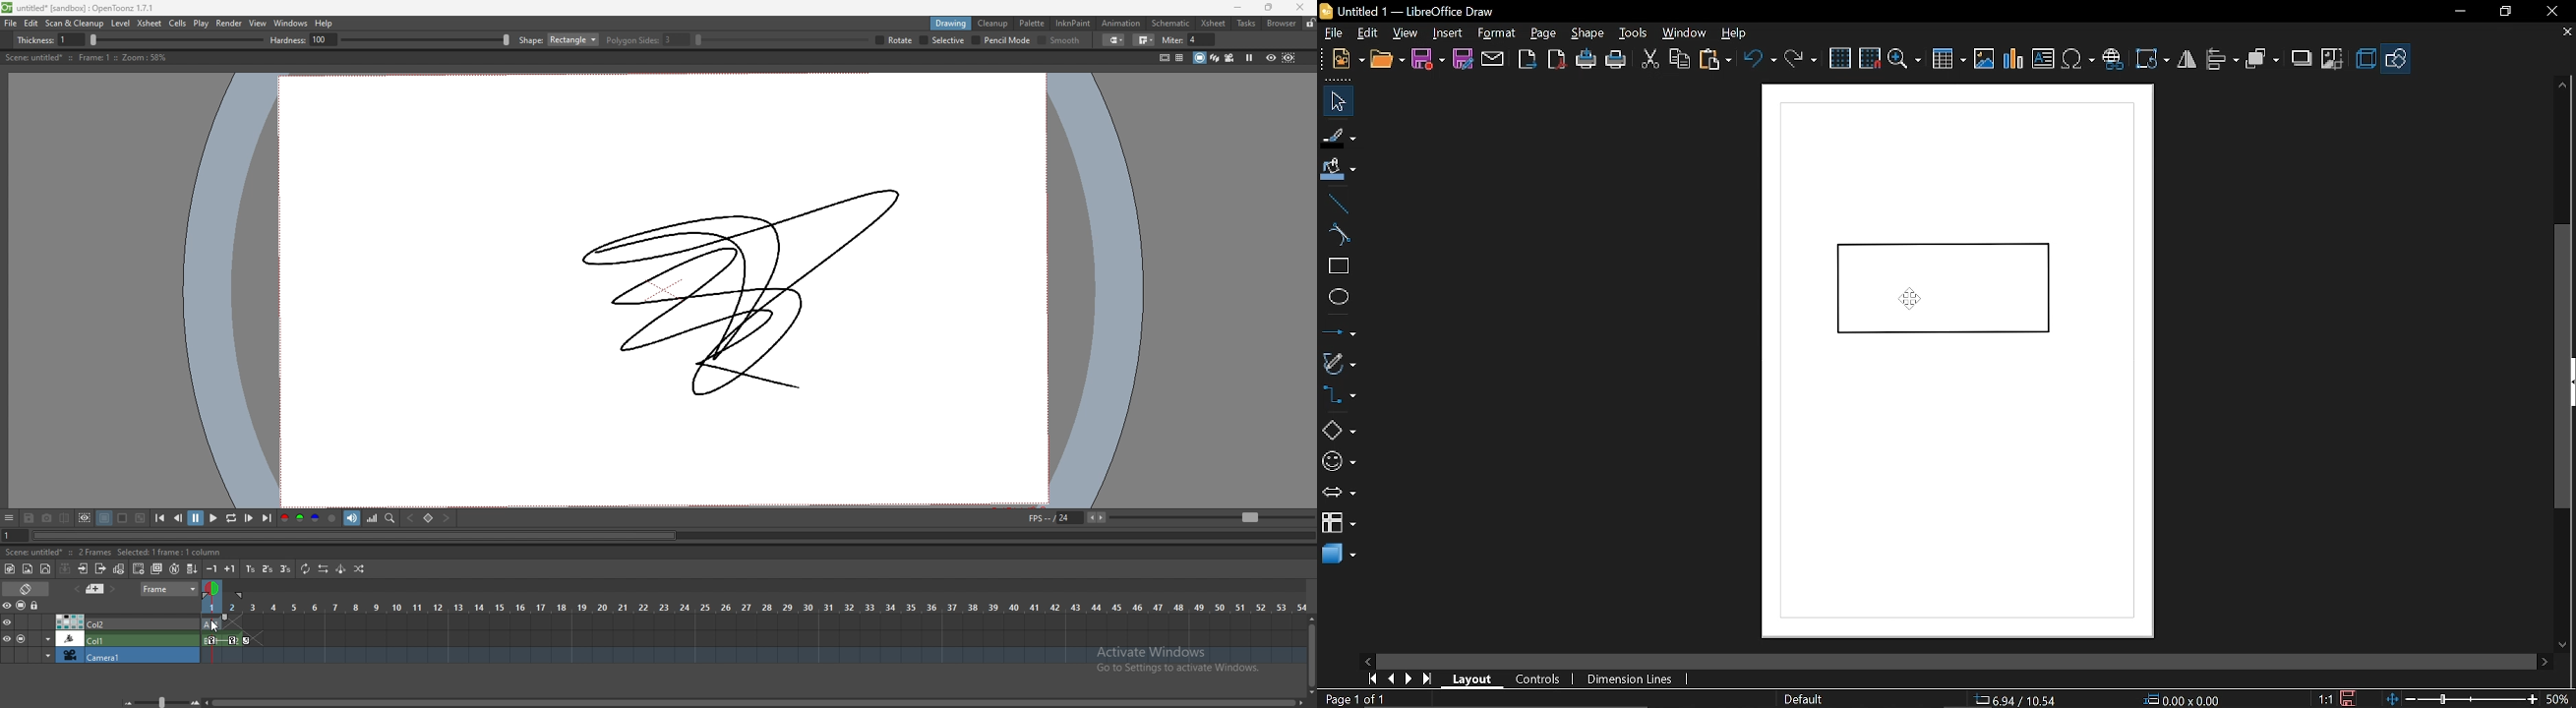 The width and height of the screenshot is (2576, 728). Describe the element at coordinates (47, 519) in the screenshot. I see `snapshot` at that location.